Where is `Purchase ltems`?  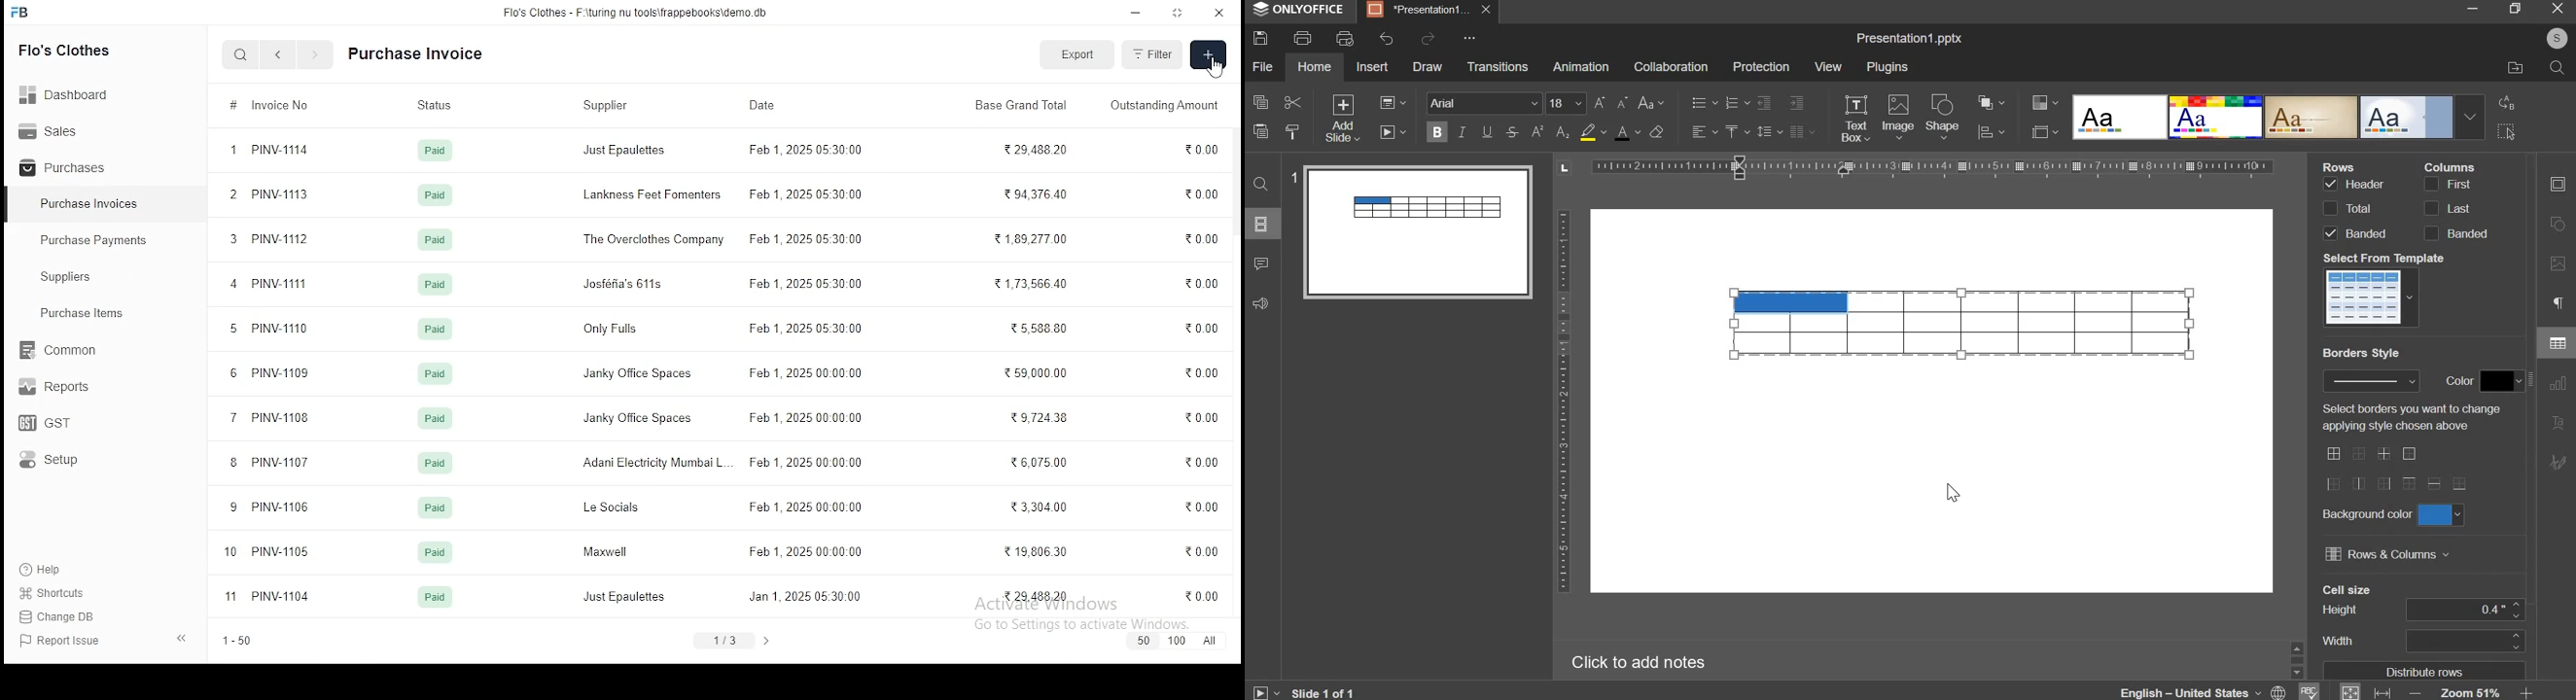
Purchase ltems is located at coordinates (73, 314).